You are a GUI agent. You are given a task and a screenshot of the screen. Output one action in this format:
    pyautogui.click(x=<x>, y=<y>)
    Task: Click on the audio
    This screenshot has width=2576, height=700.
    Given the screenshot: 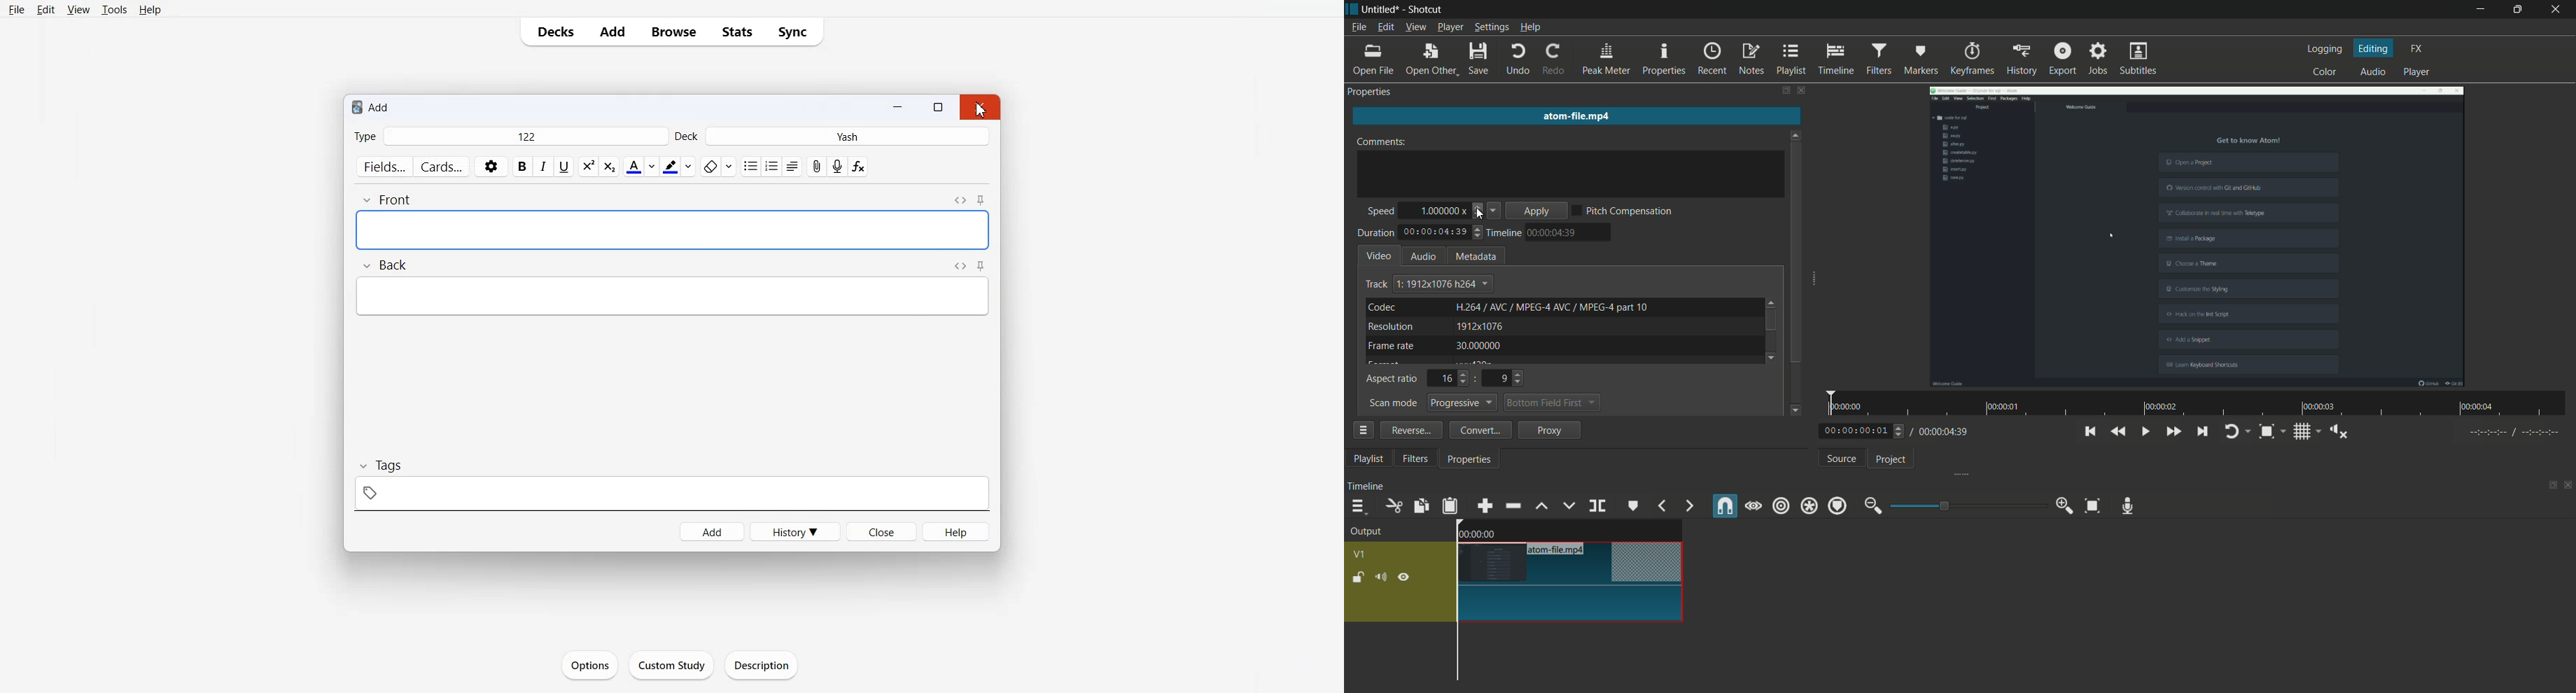 What is the action you would take?
    pyautogui.click(x=2375, y=71)
    